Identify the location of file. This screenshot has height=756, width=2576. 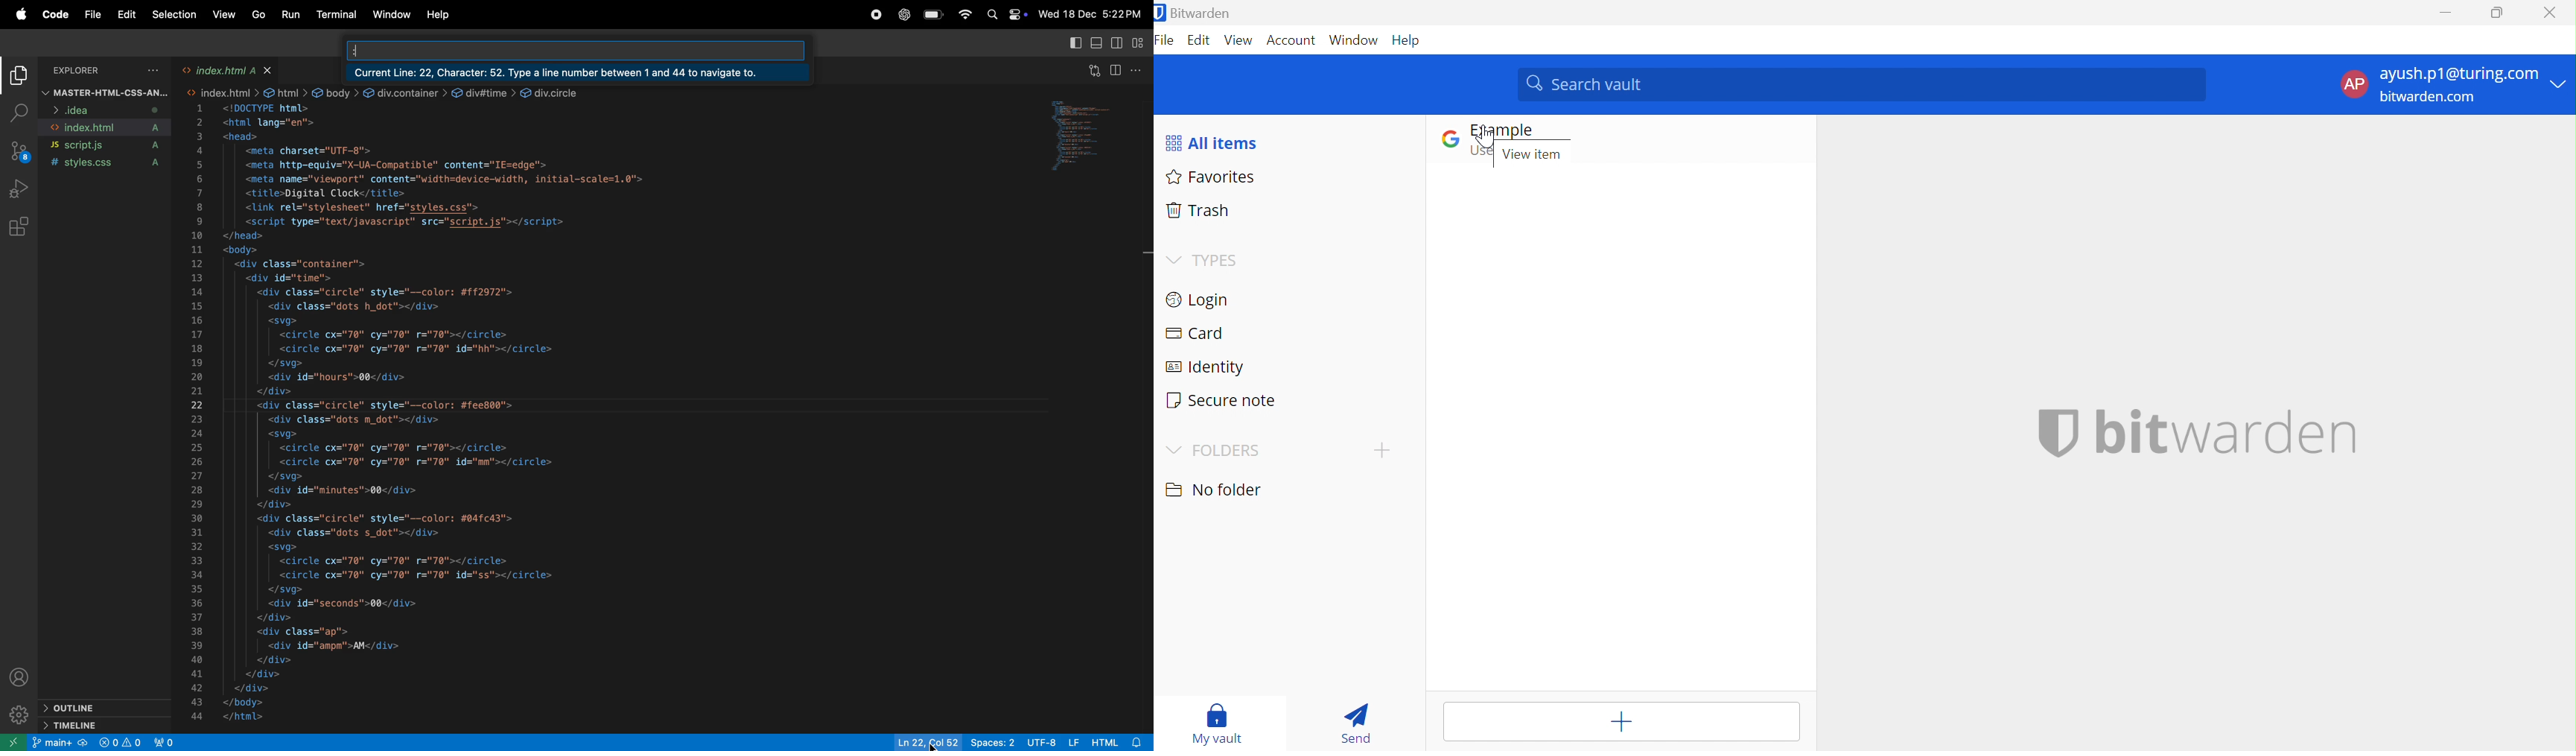
(94, 16).